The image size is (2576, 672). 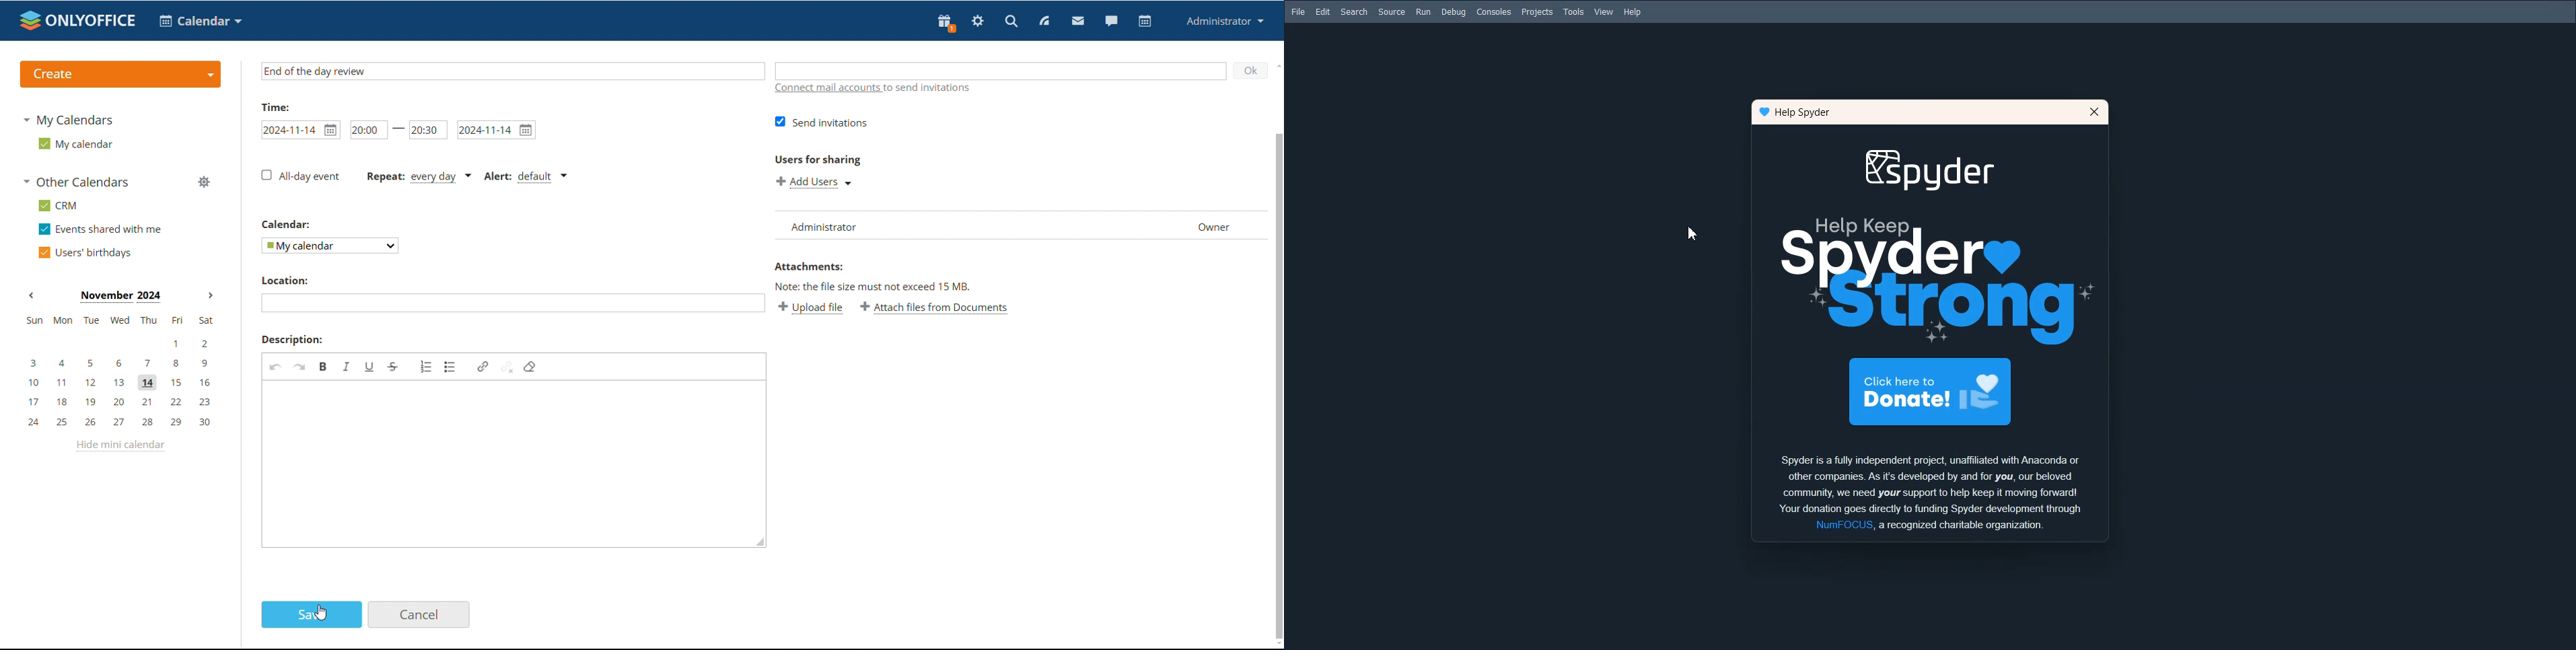 What do you see at coordinates (1633, 11) in the screenshot?
I see `Help` at bounding box center [1633, 11].